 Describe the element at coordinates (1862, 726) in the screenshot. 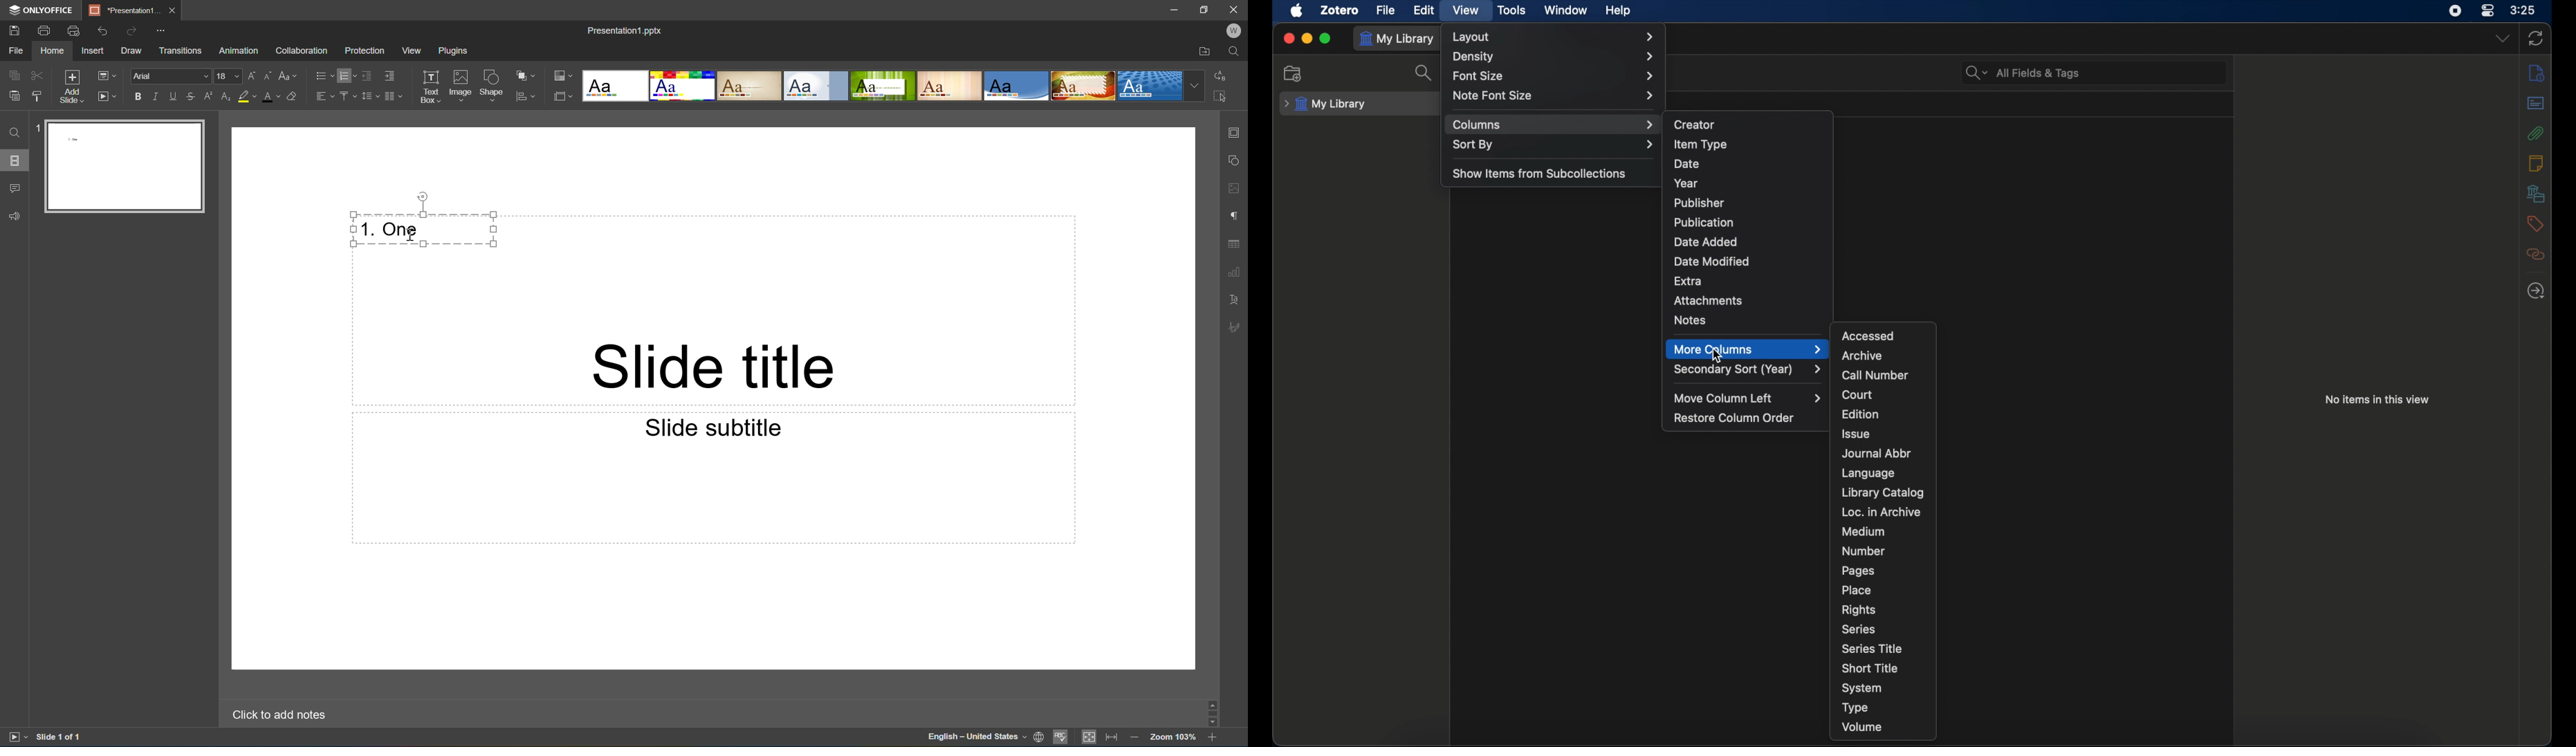

I see `volume` at that location.